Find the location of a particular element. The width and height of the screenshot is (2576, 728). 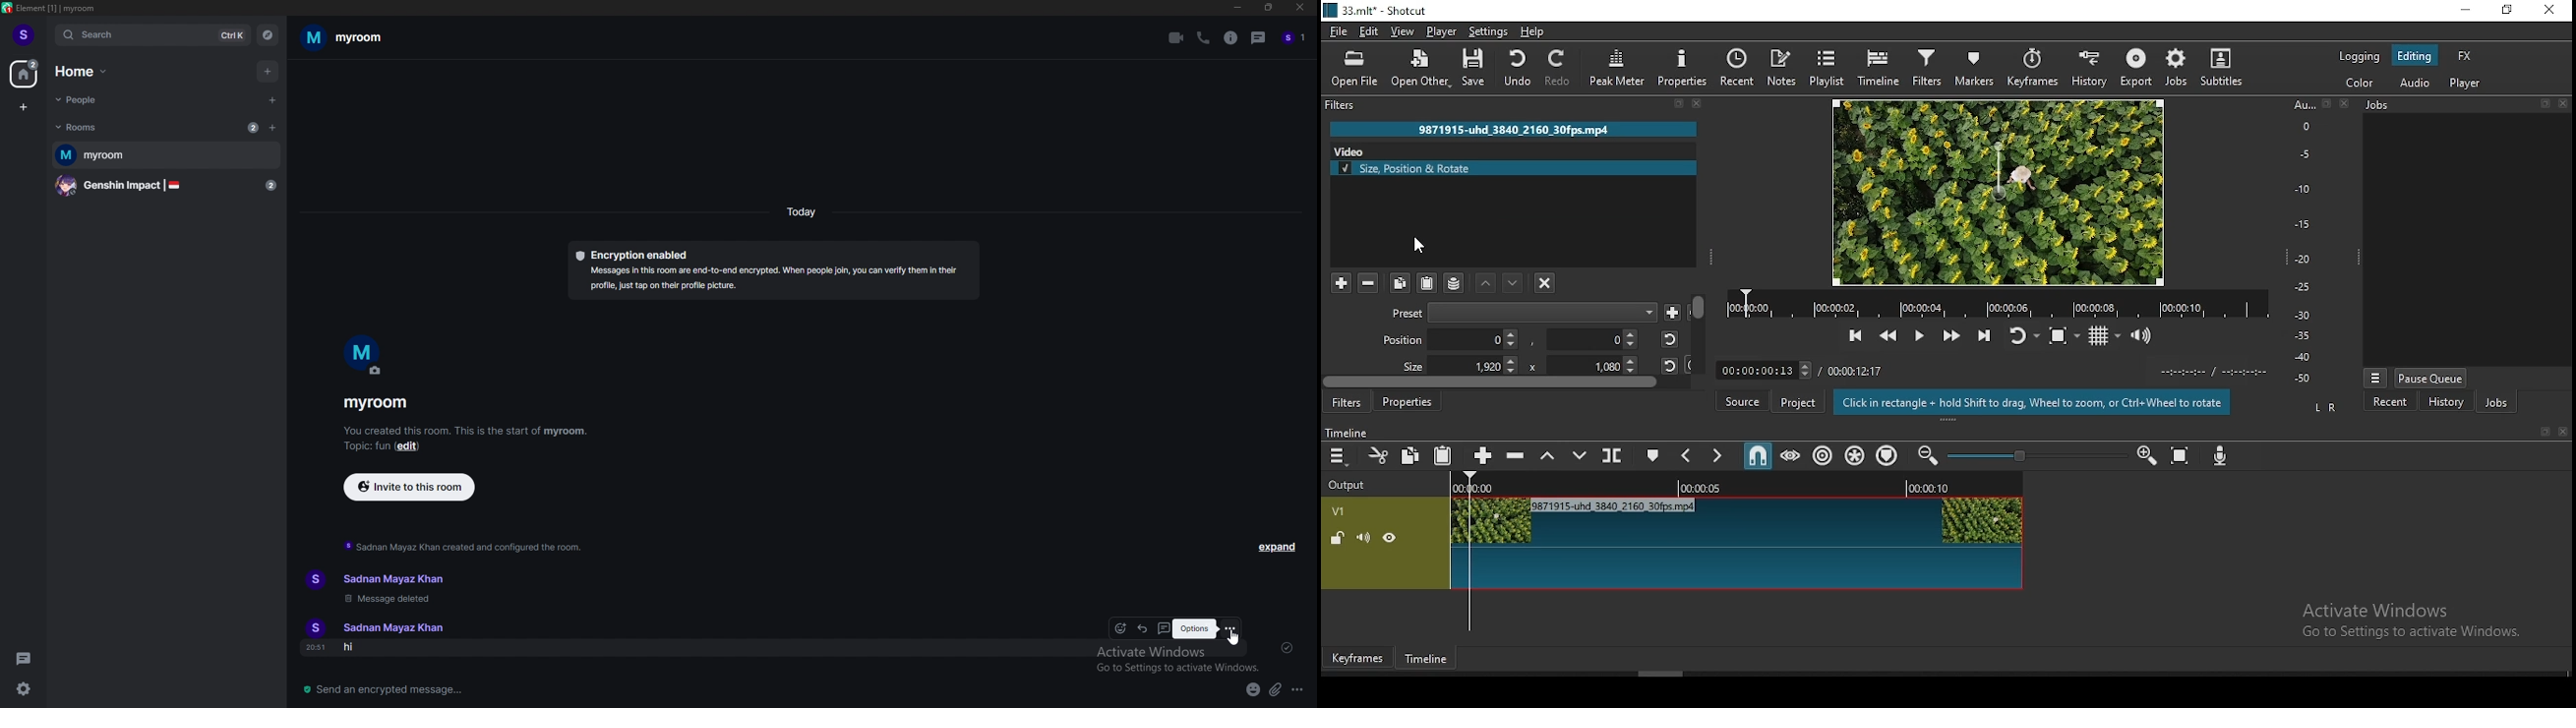

invite to this room. is located at coordinates (410, 486).